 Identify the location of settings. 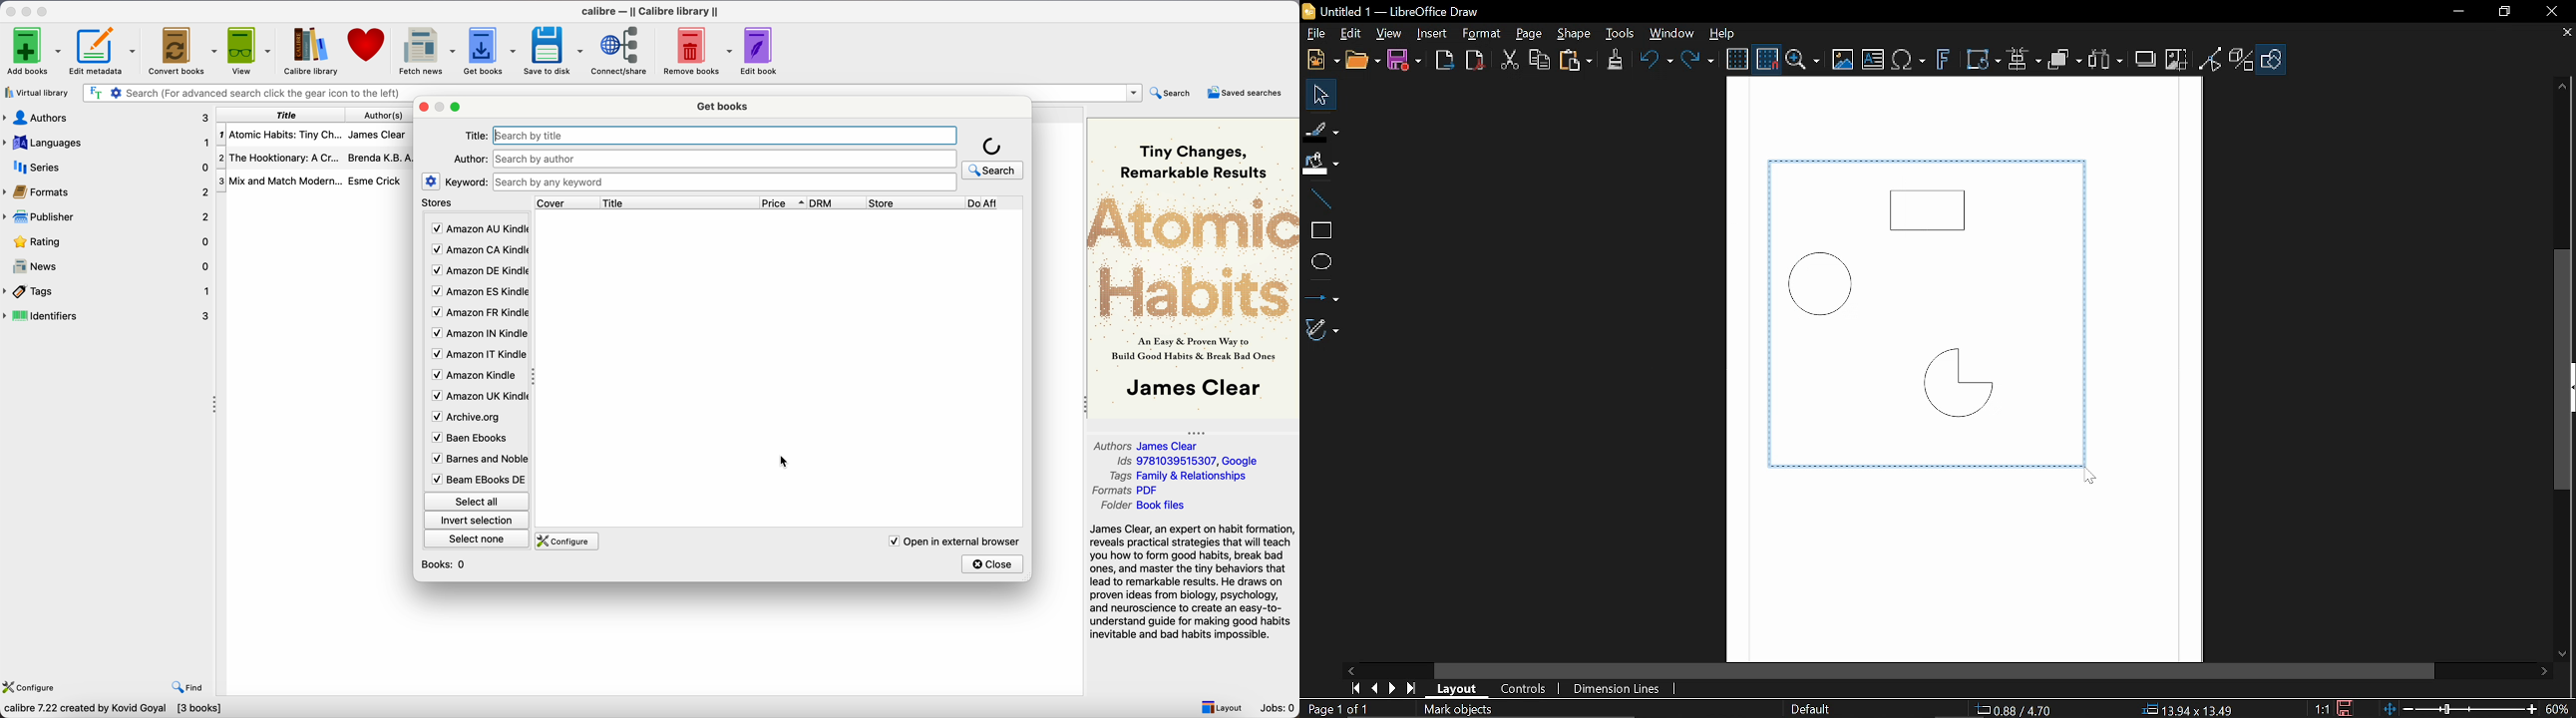
(431, 181).